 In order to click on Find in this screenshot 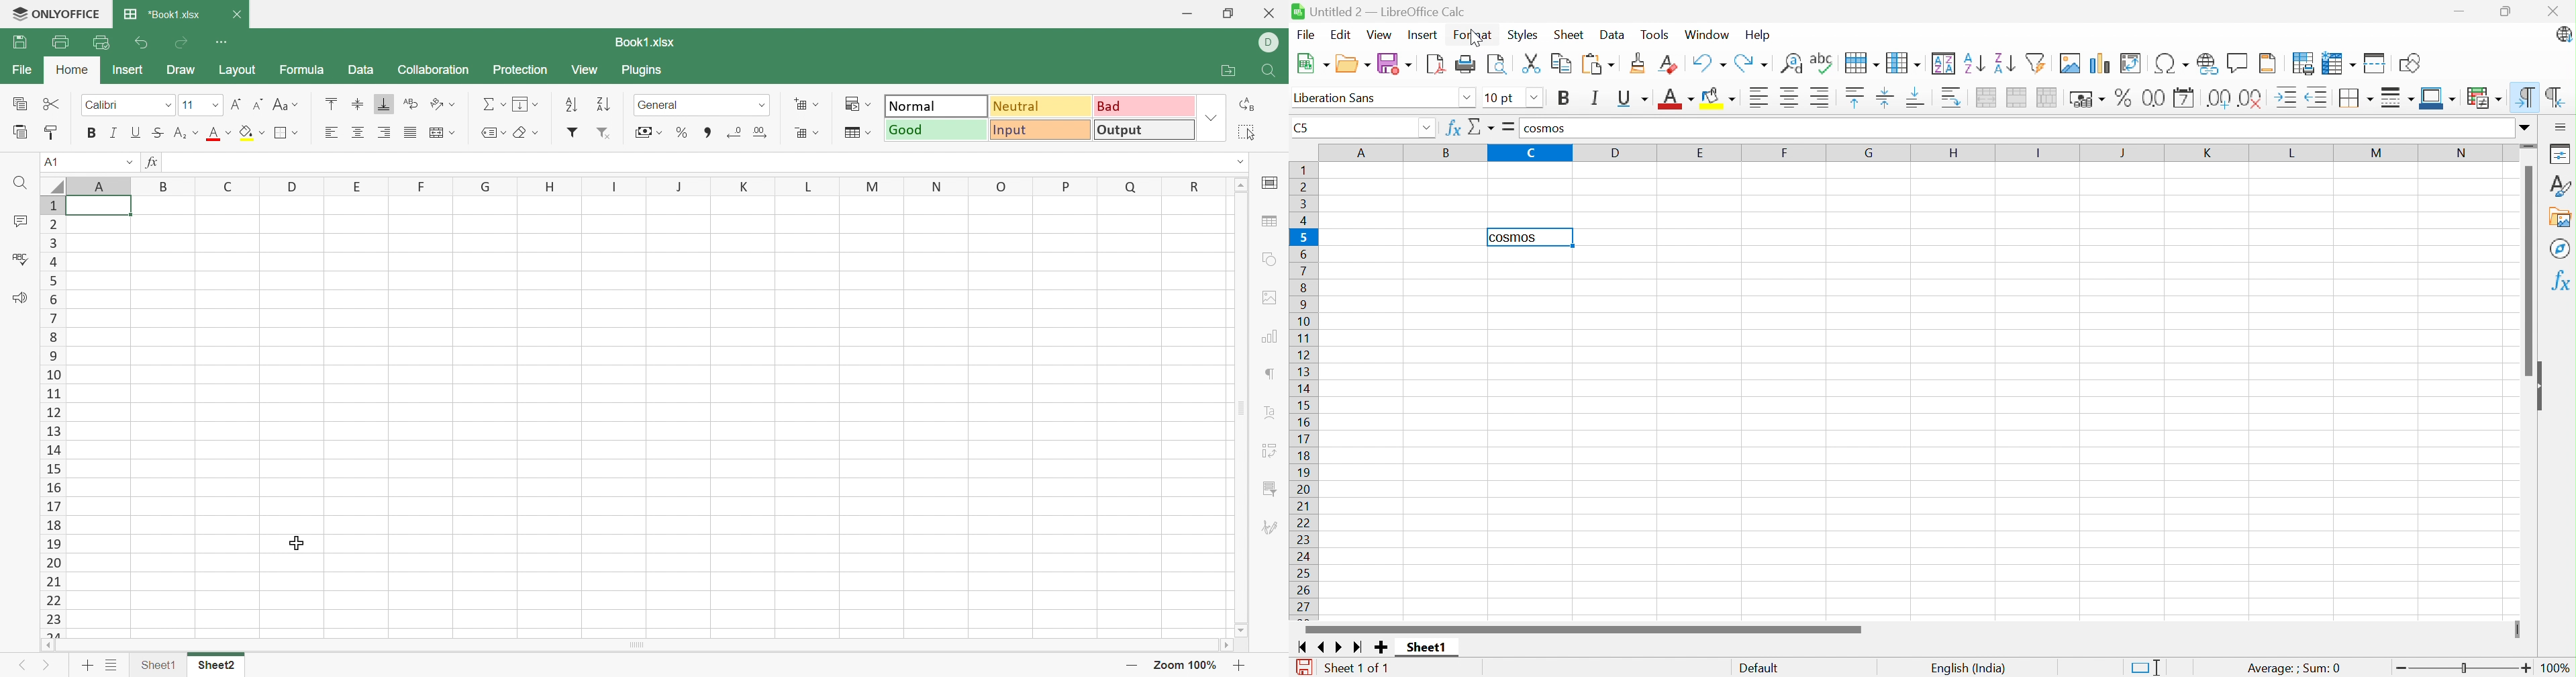, I will do `click(19, 183)`.